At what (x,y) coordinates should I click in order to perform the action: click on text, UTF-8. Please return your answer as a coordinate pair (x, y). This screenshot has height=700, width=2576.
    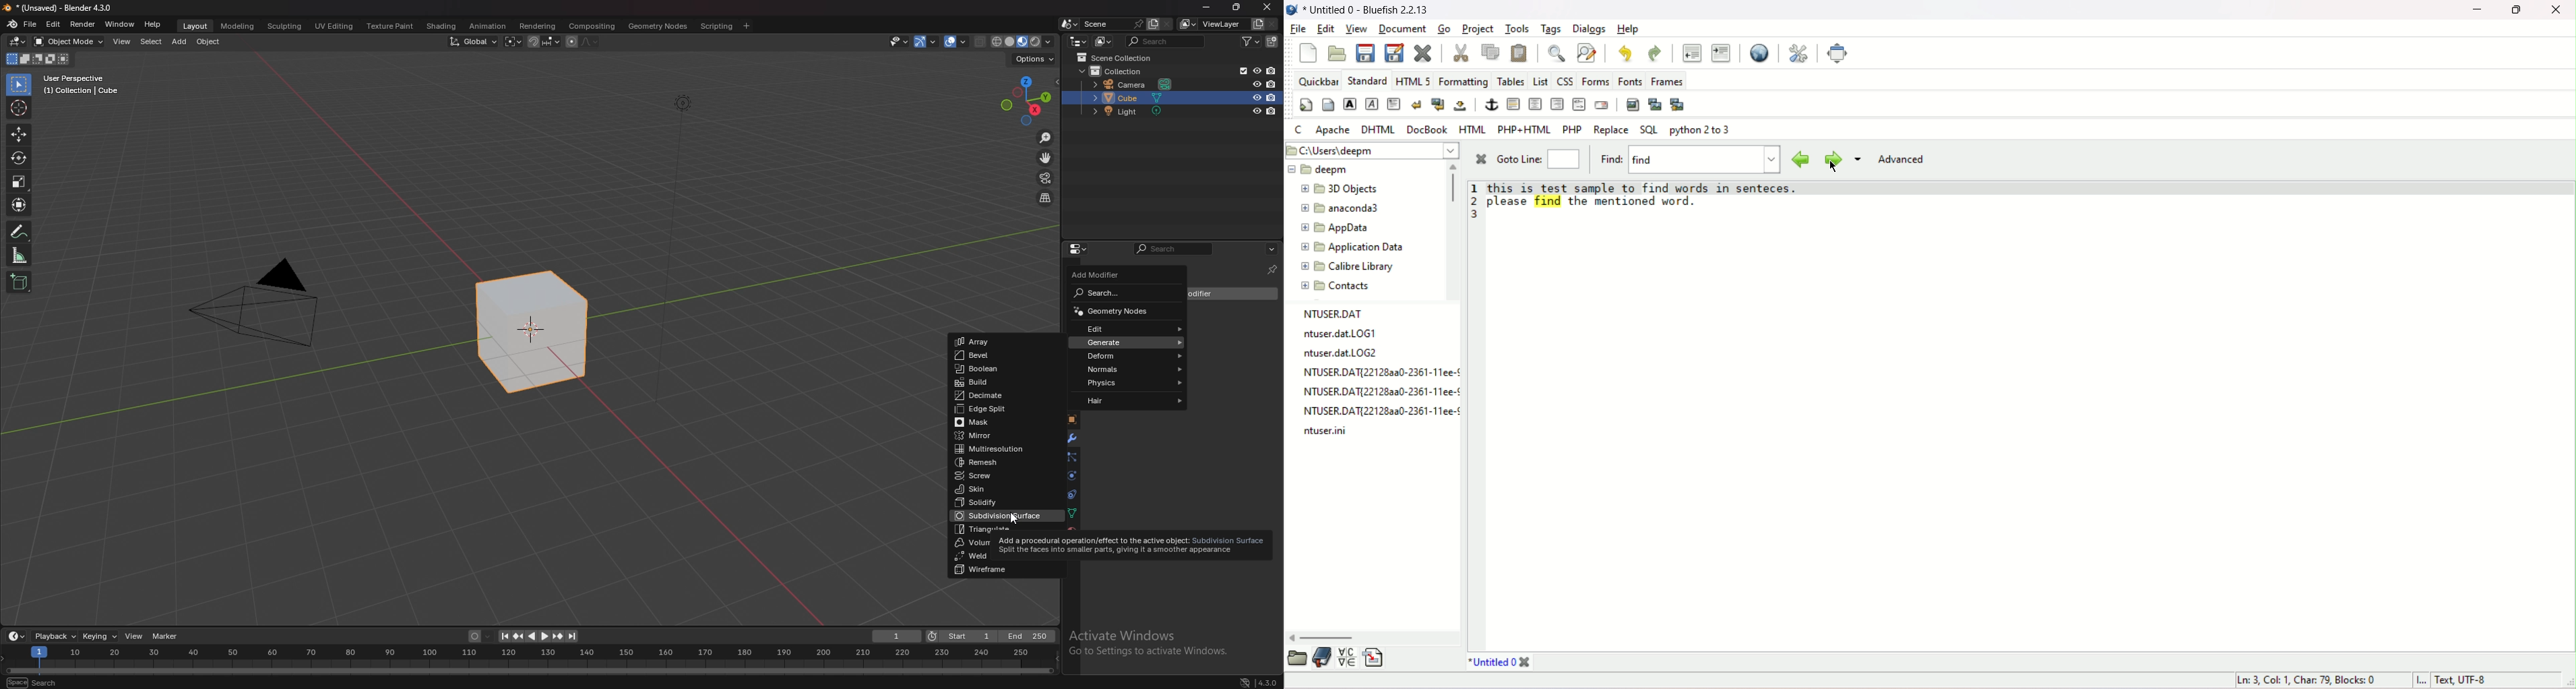
    Looking at the image, I should click on (2467, 681).